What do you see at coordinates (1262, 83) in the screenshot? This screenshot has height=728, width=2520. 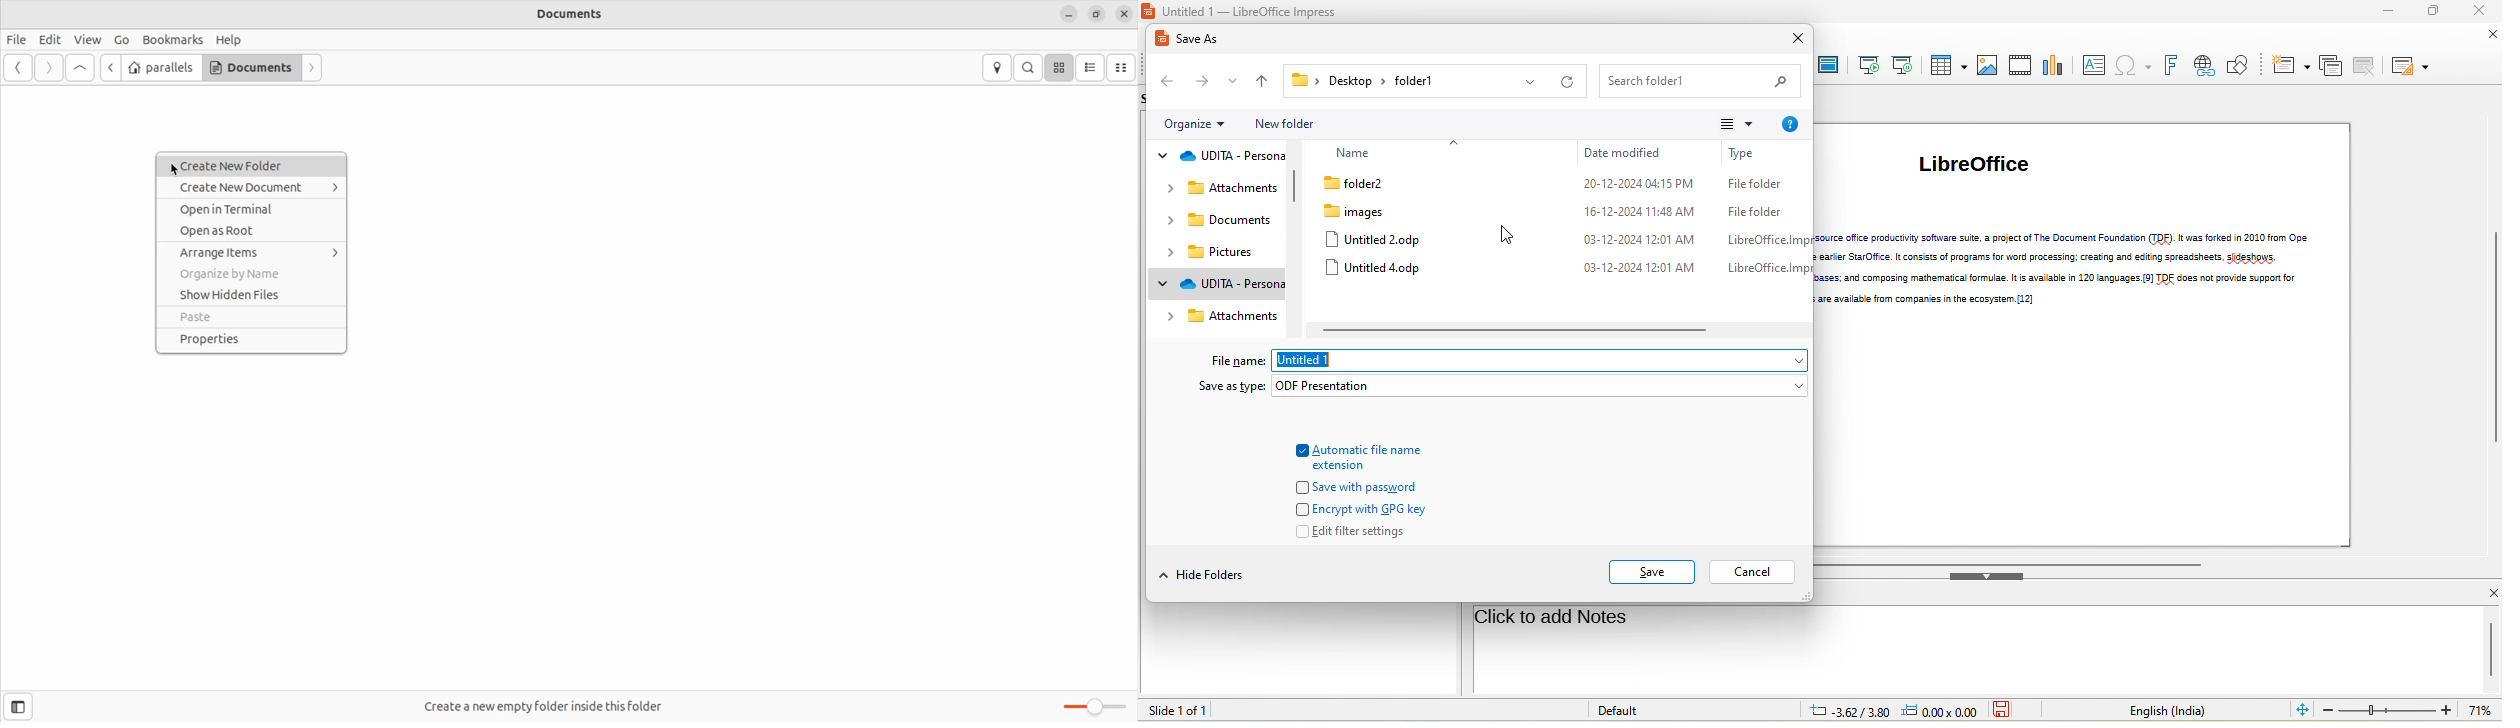 I see `up to` at bounding box center [1262, 83].